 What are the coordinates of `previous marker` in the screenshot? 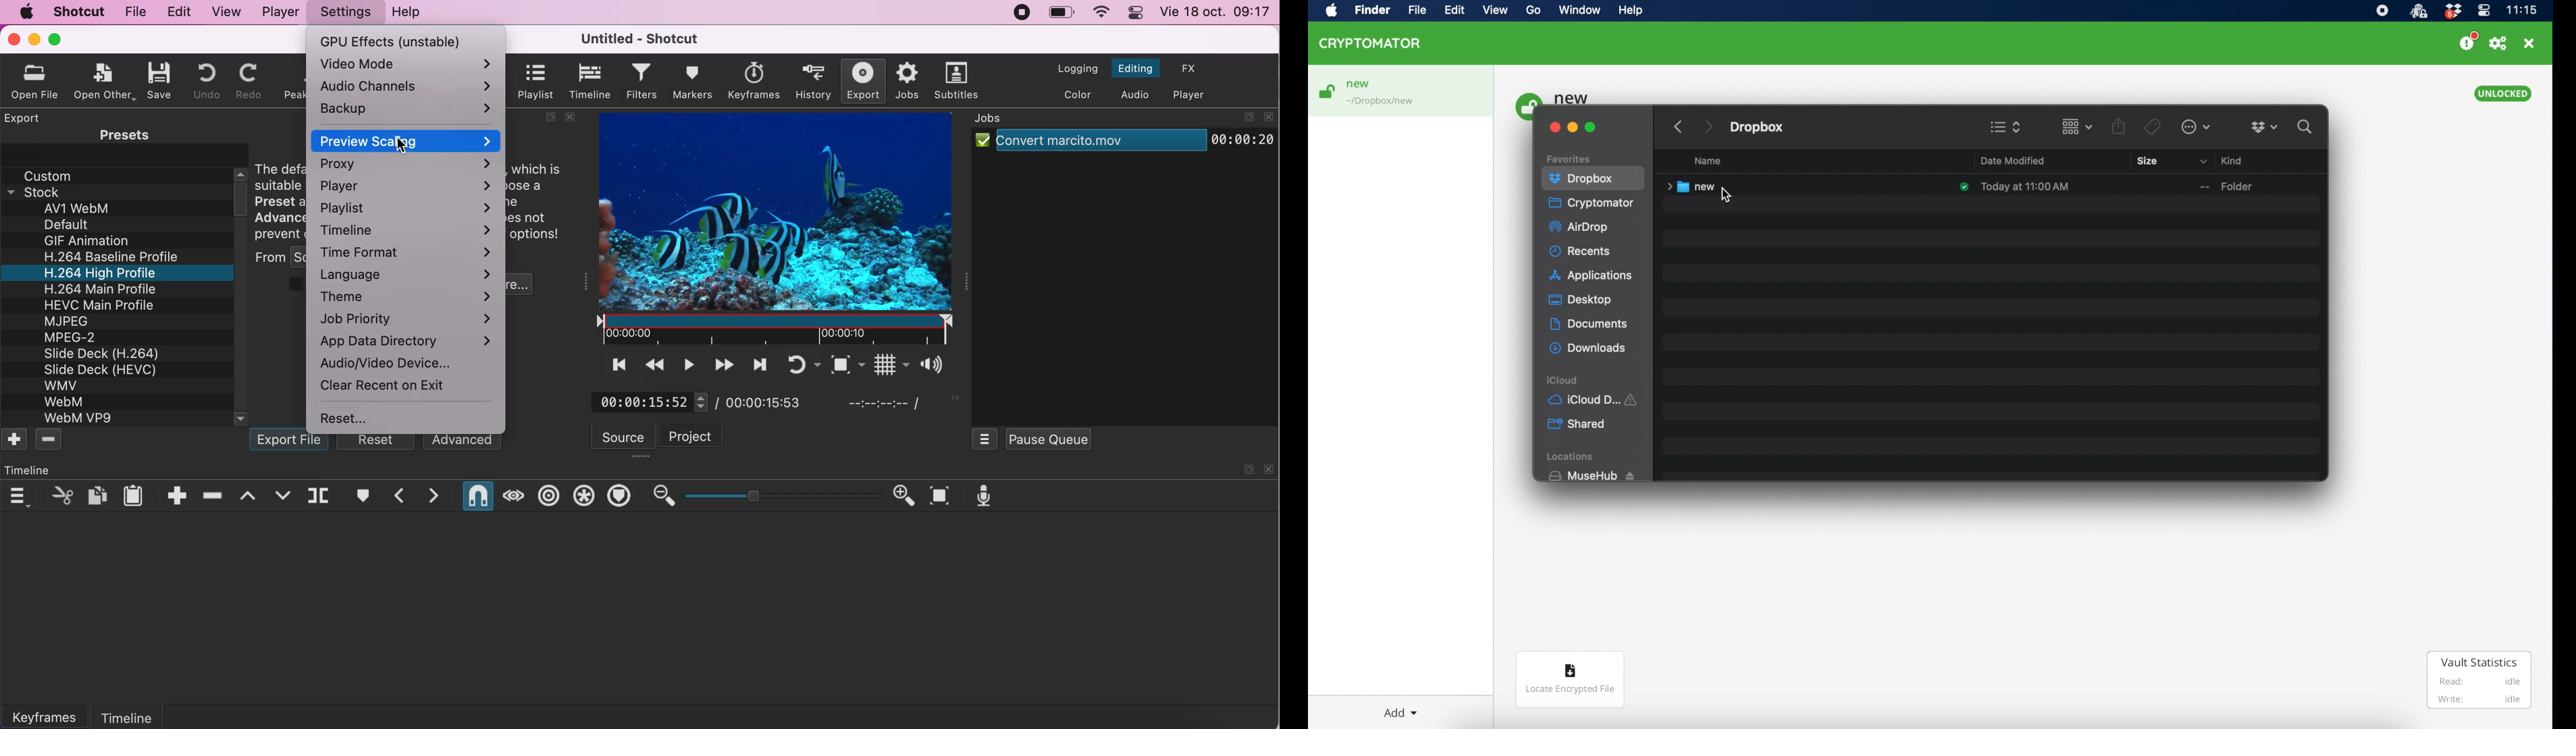 It's located at (397, 496).